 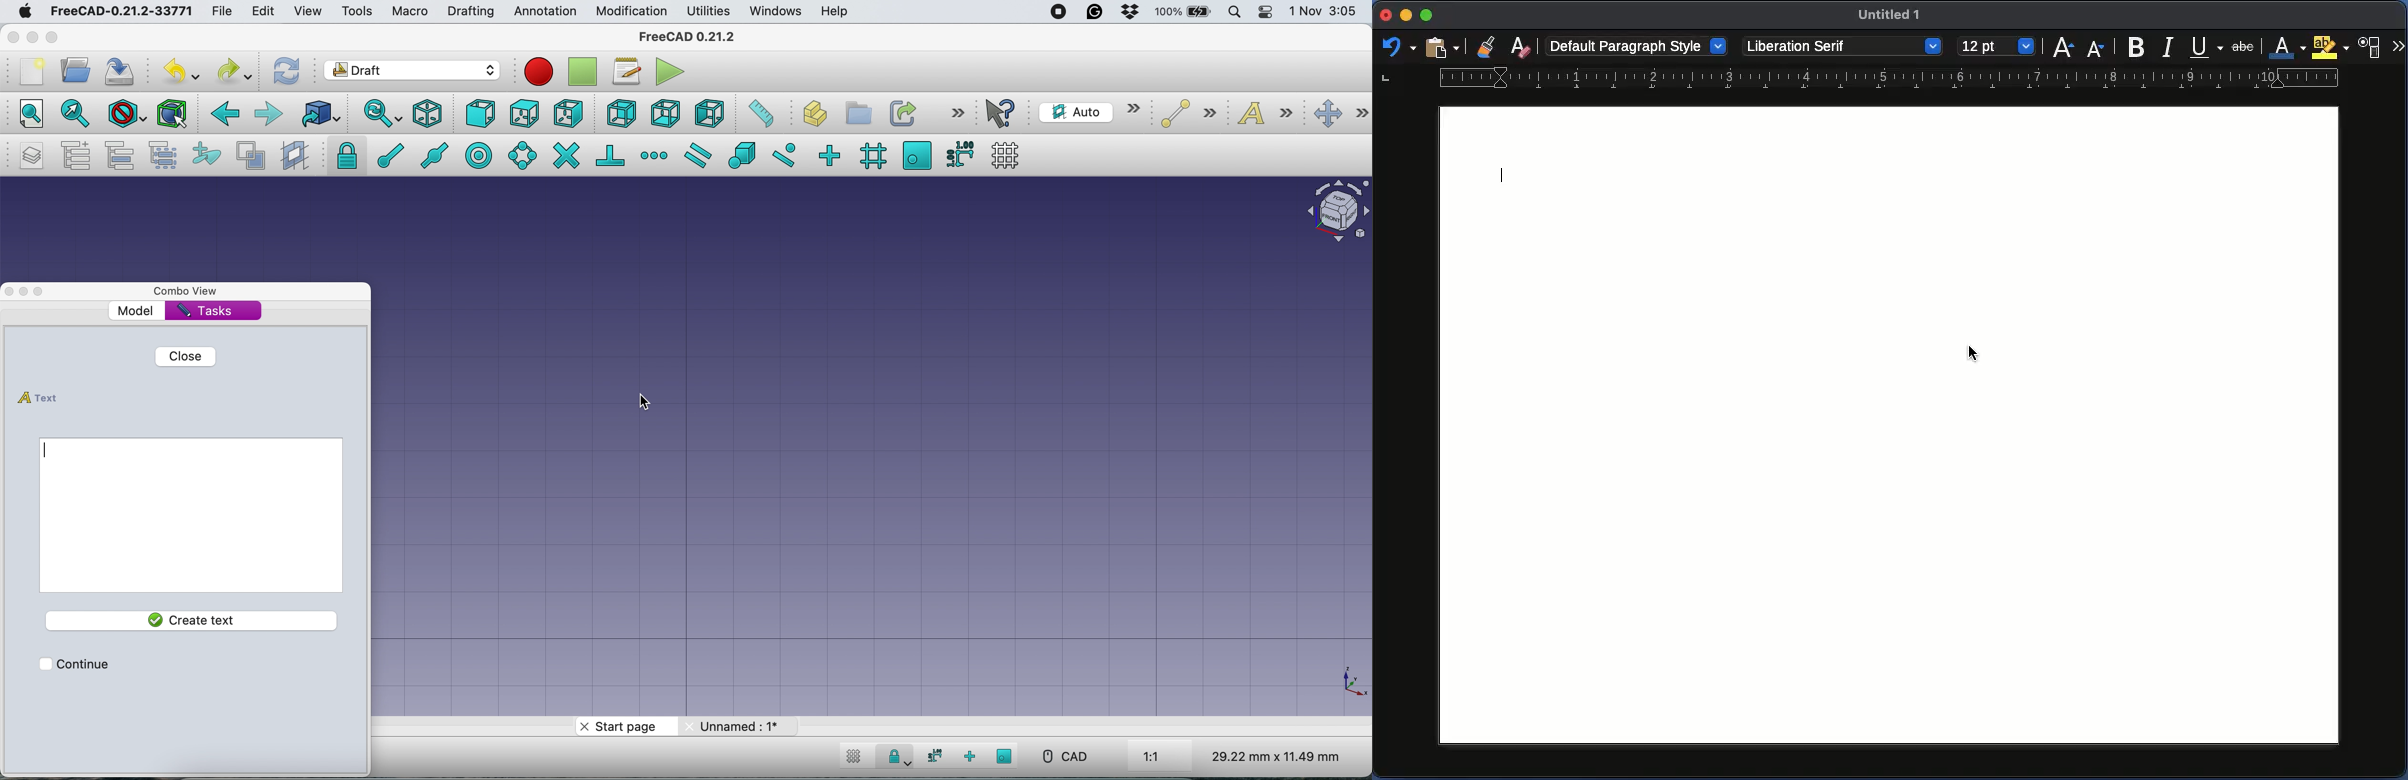 What do you see at coordinates (1407, 18) in the screenshot?
I see `Minimize` at bounding box center [1407, 18].